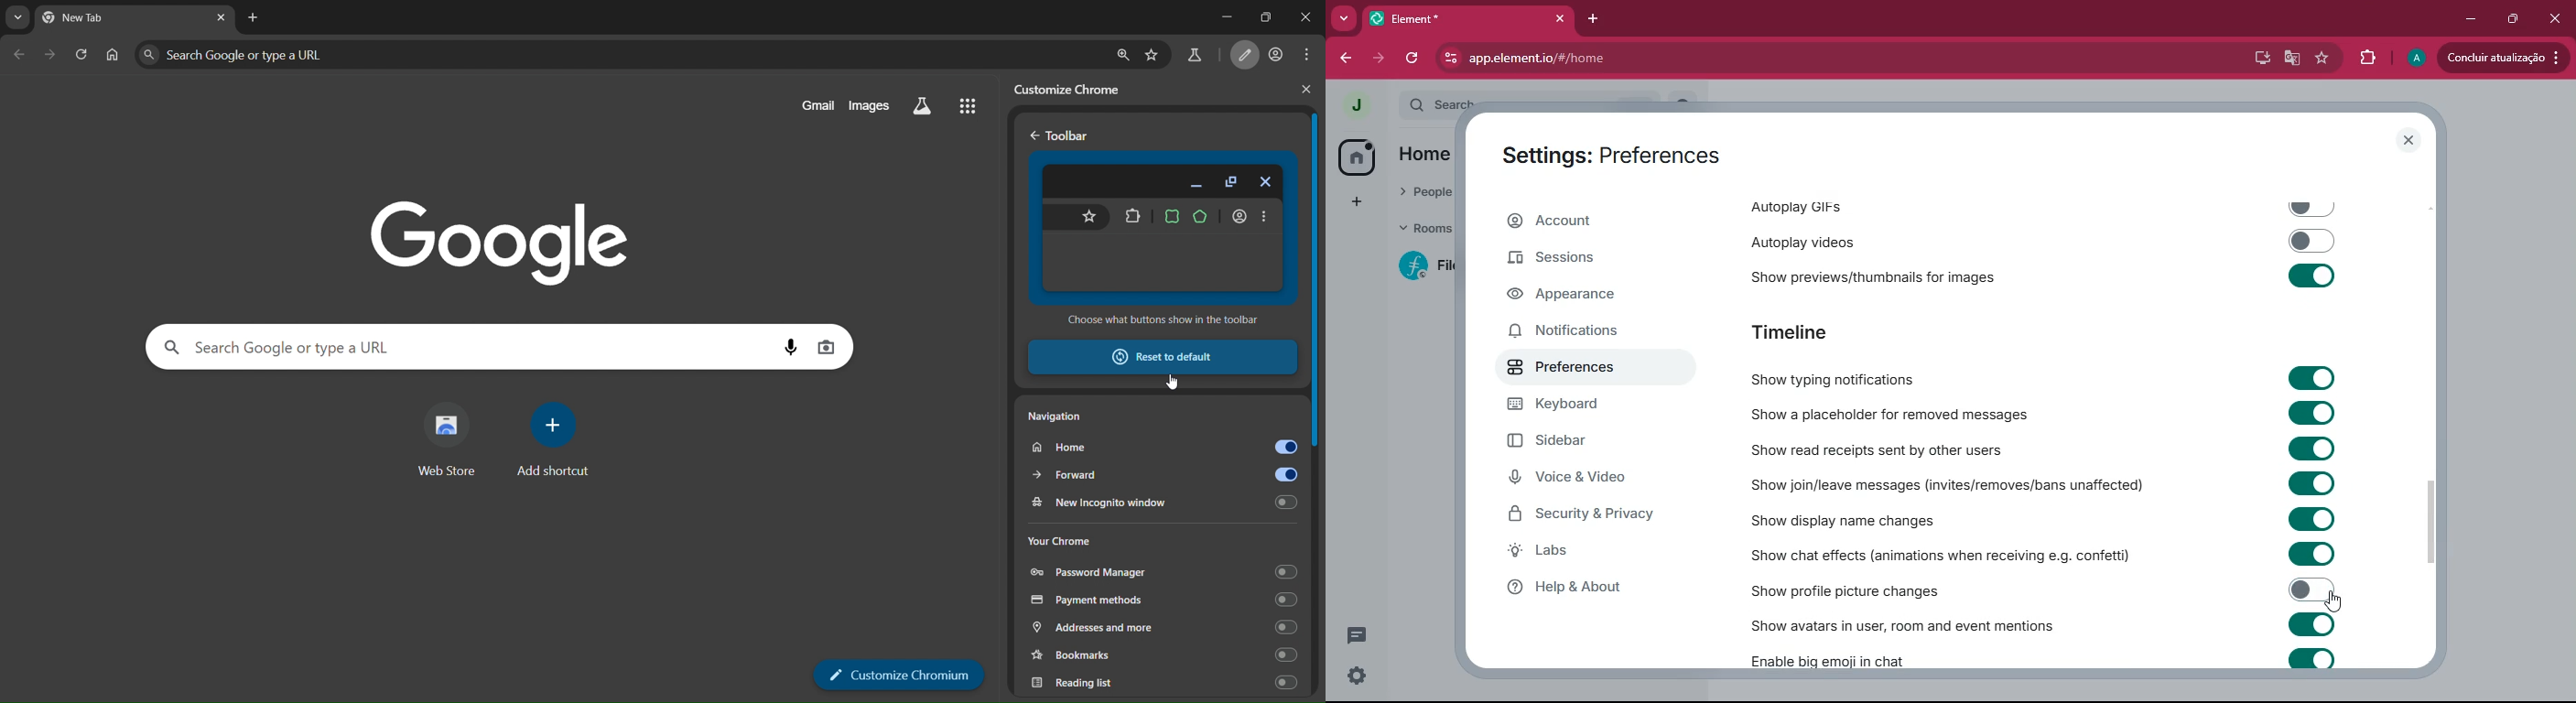 The width and height of the screenshot is (2576, 728). What do you see at coordinates (448, 438) in the screenshot?
I see `web store` at bounding box center [448, 438].